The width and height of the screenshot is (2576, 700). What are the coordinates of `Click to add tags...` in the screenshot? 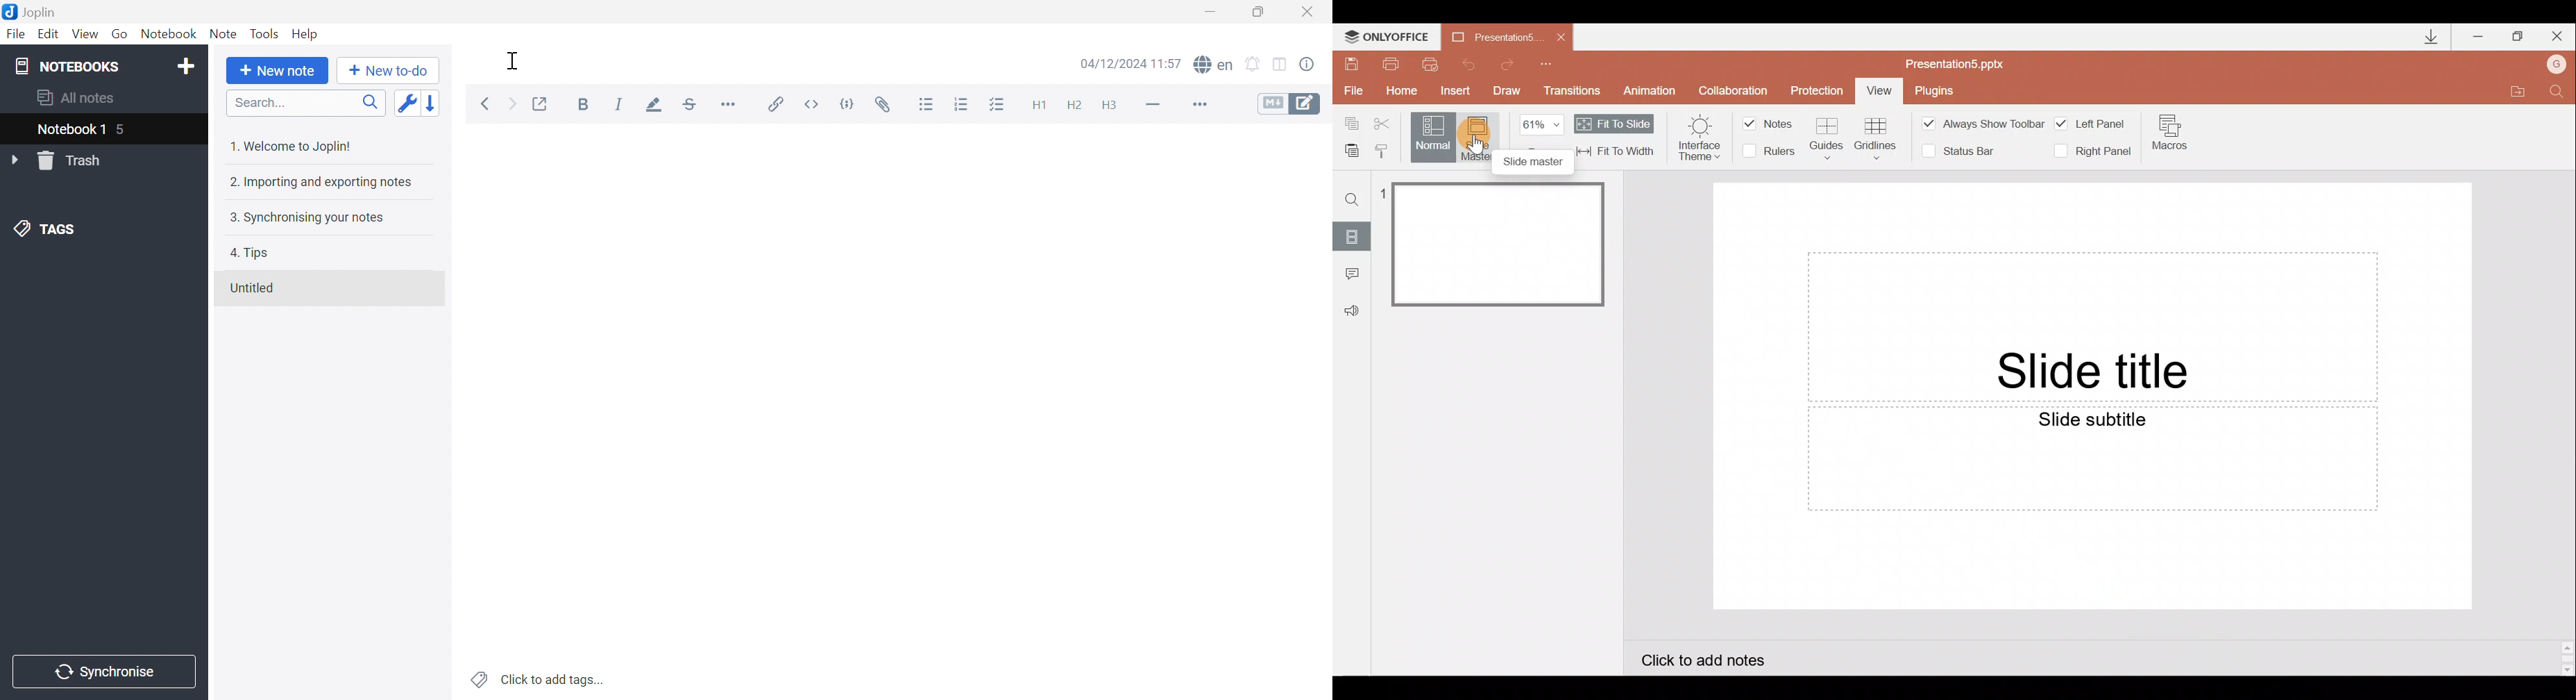 It's located at (536, 679).